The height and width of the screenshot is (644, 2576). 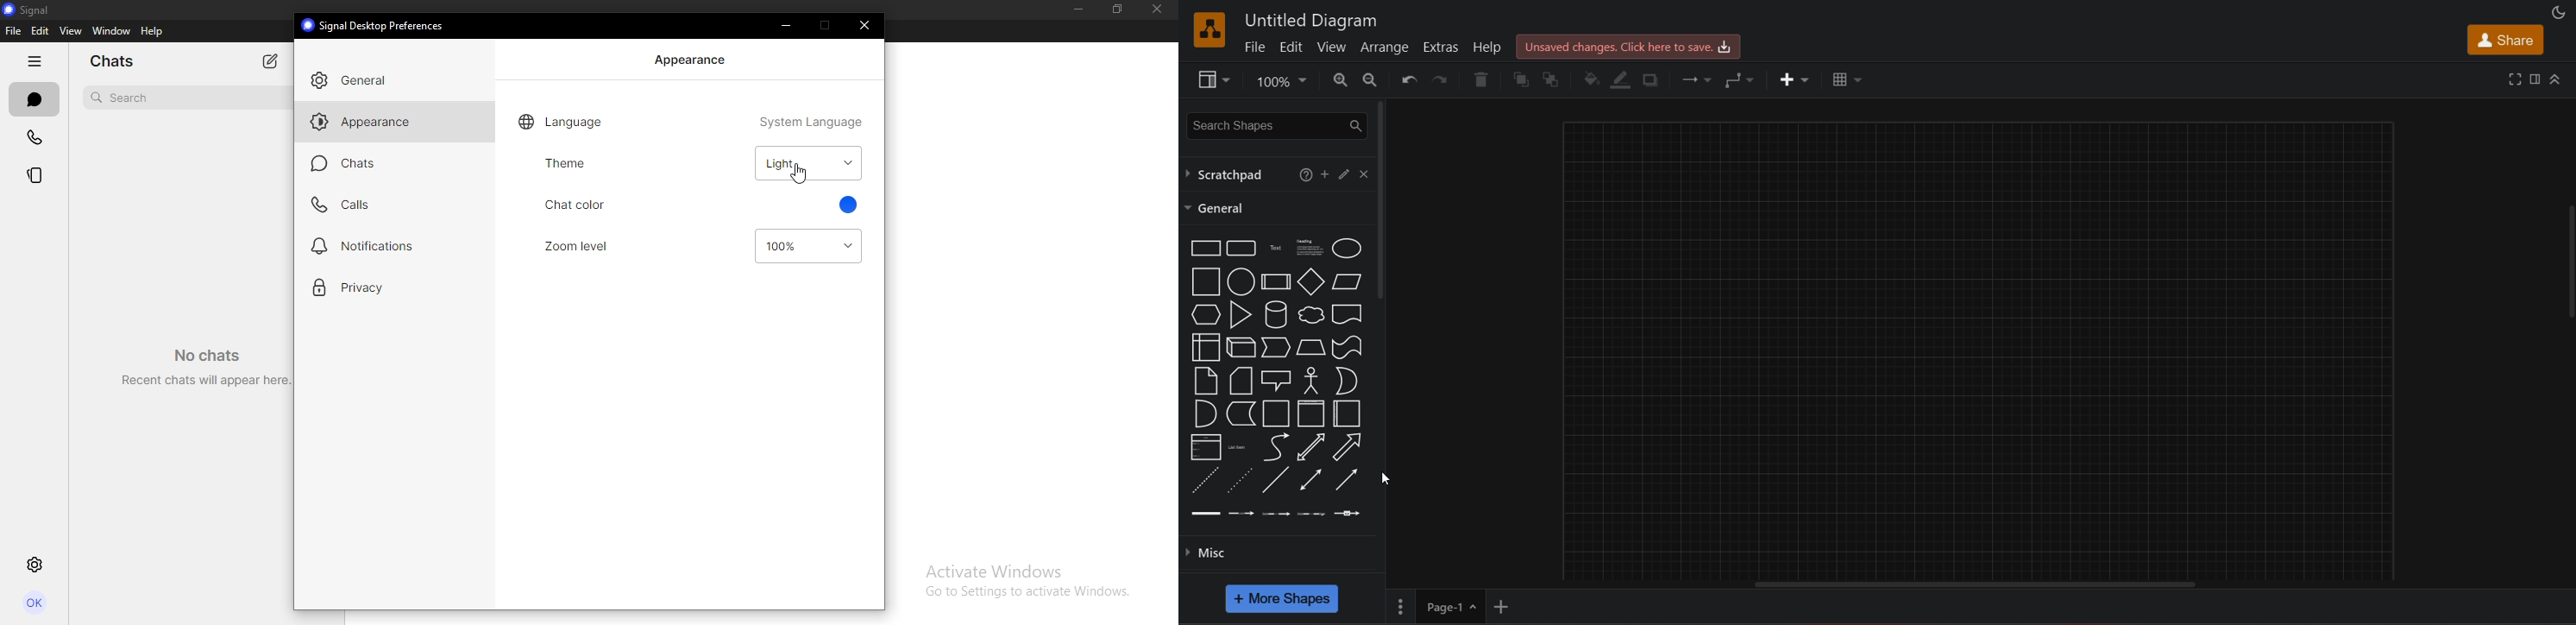 I want to click on help, so click(x=1304, y=173).